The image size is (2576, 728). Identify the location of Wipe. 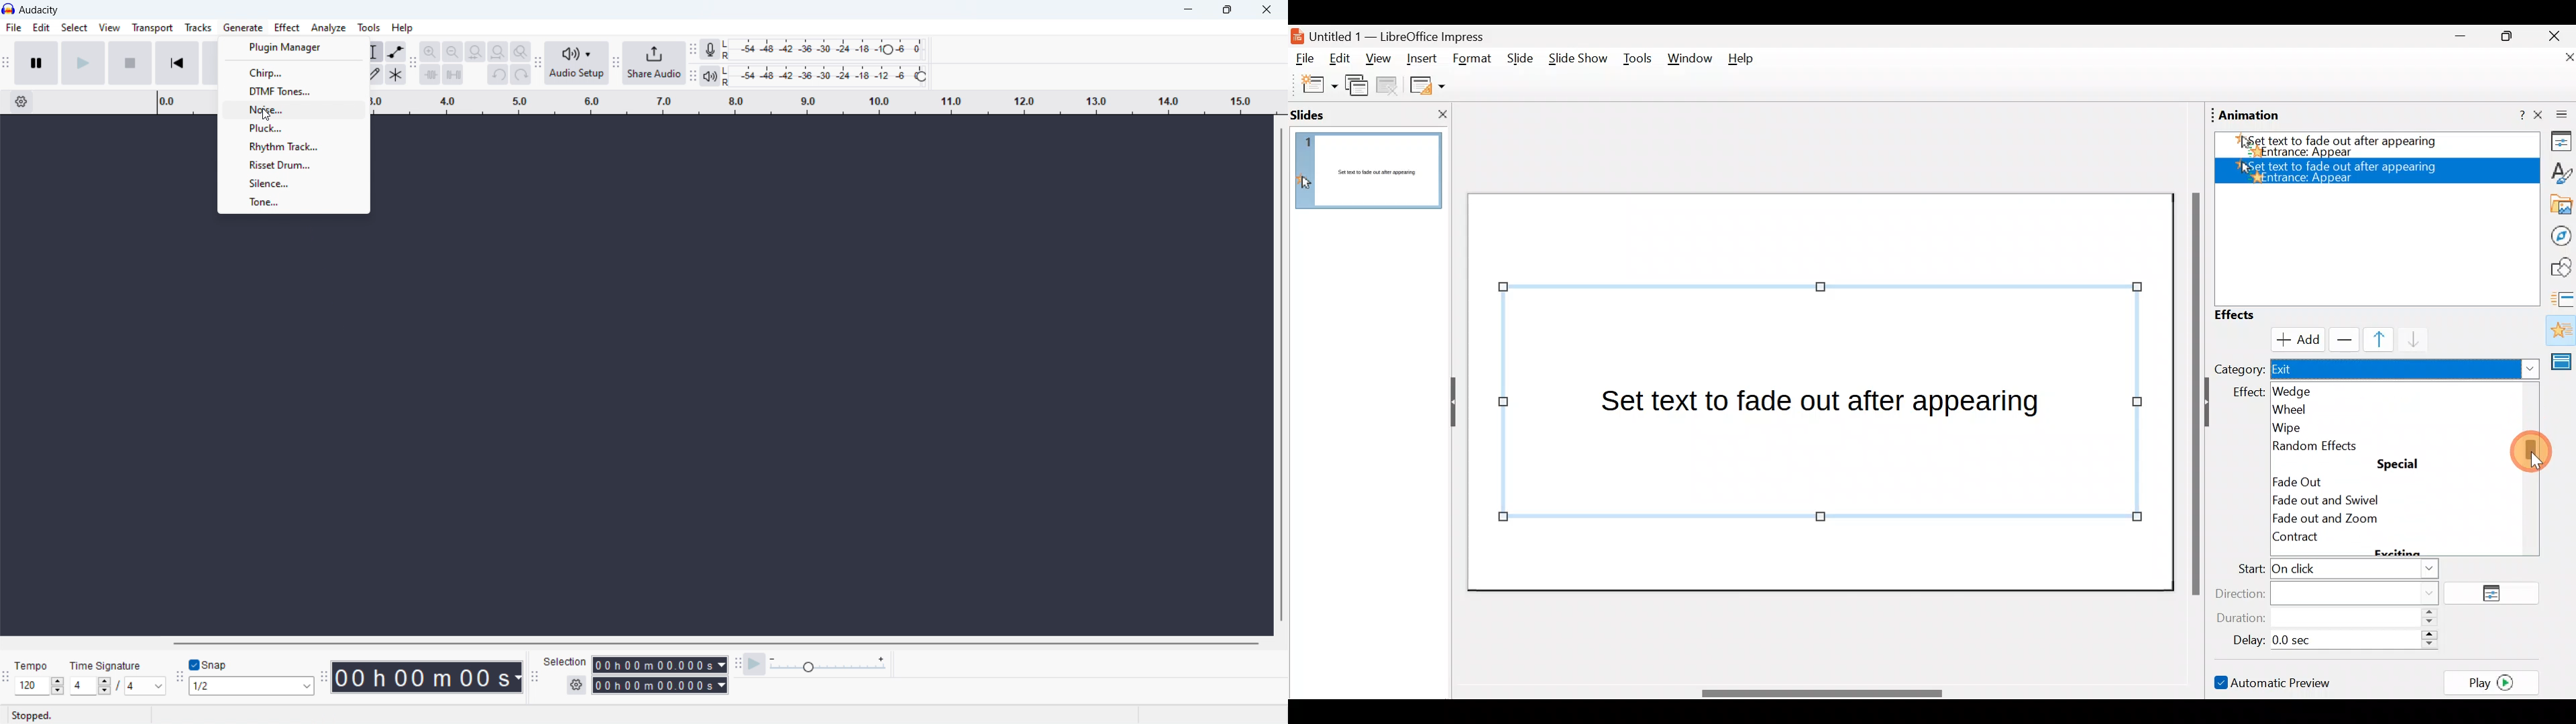
(2315, 425).